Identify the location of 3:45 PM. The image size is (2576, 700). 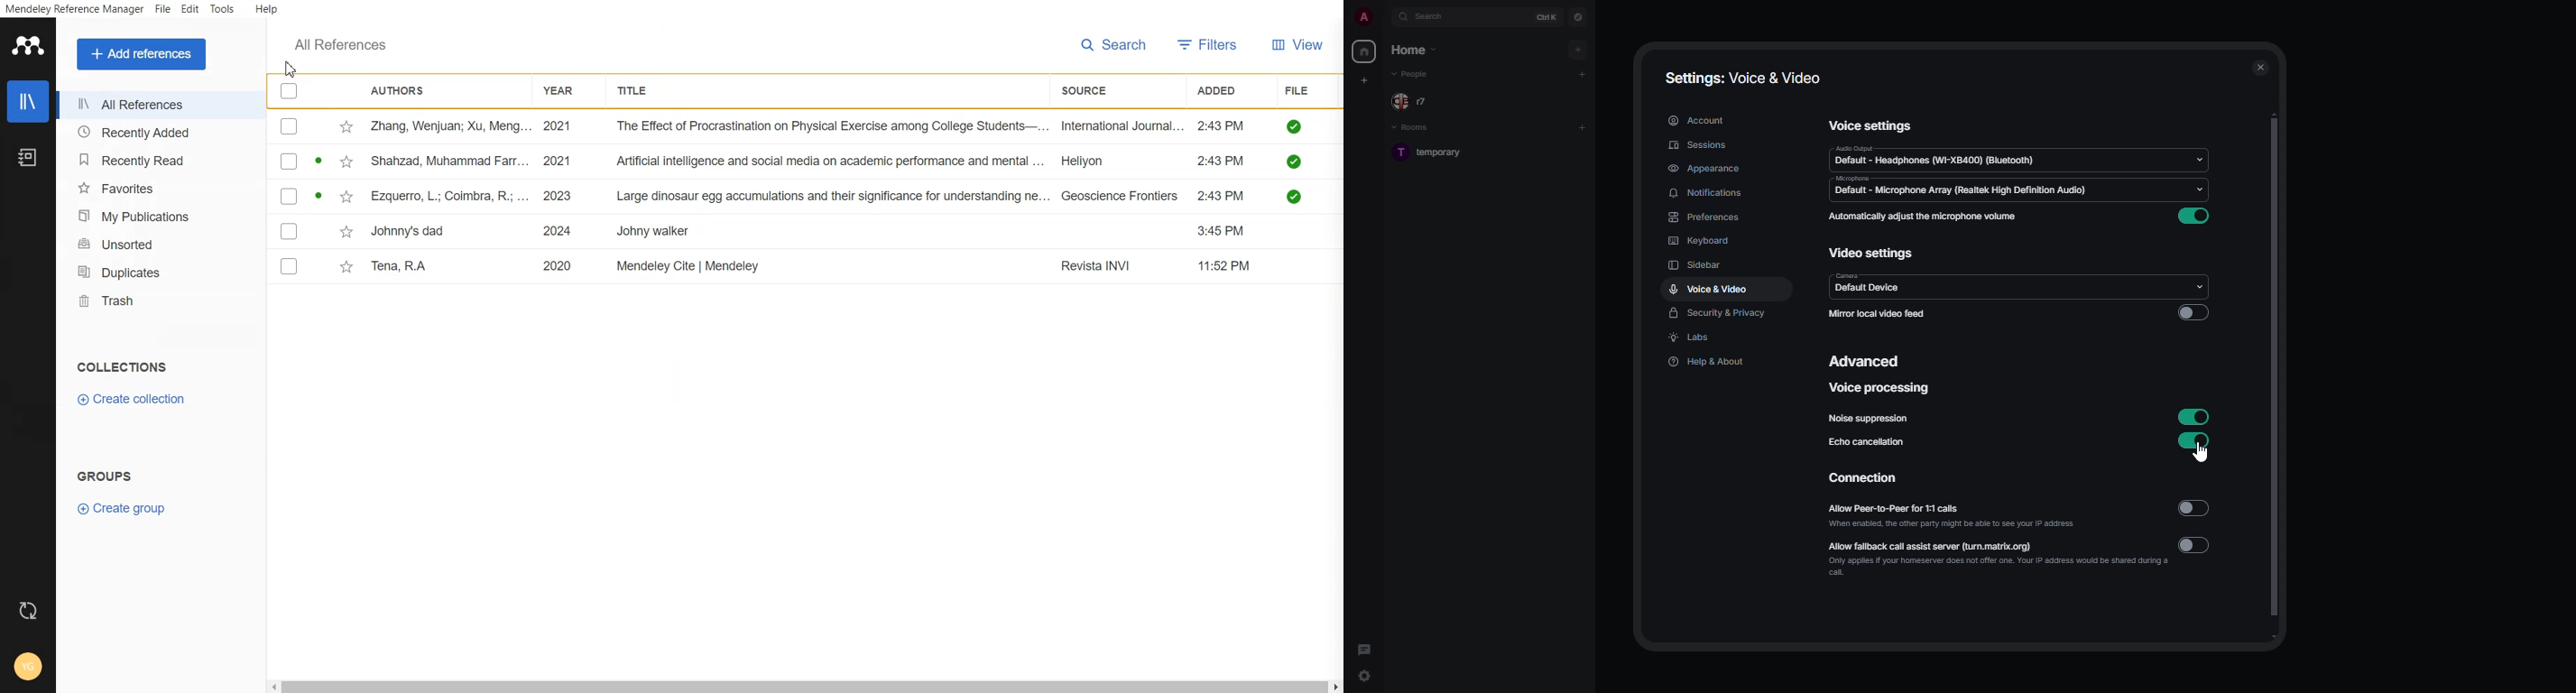
(1225, 231).